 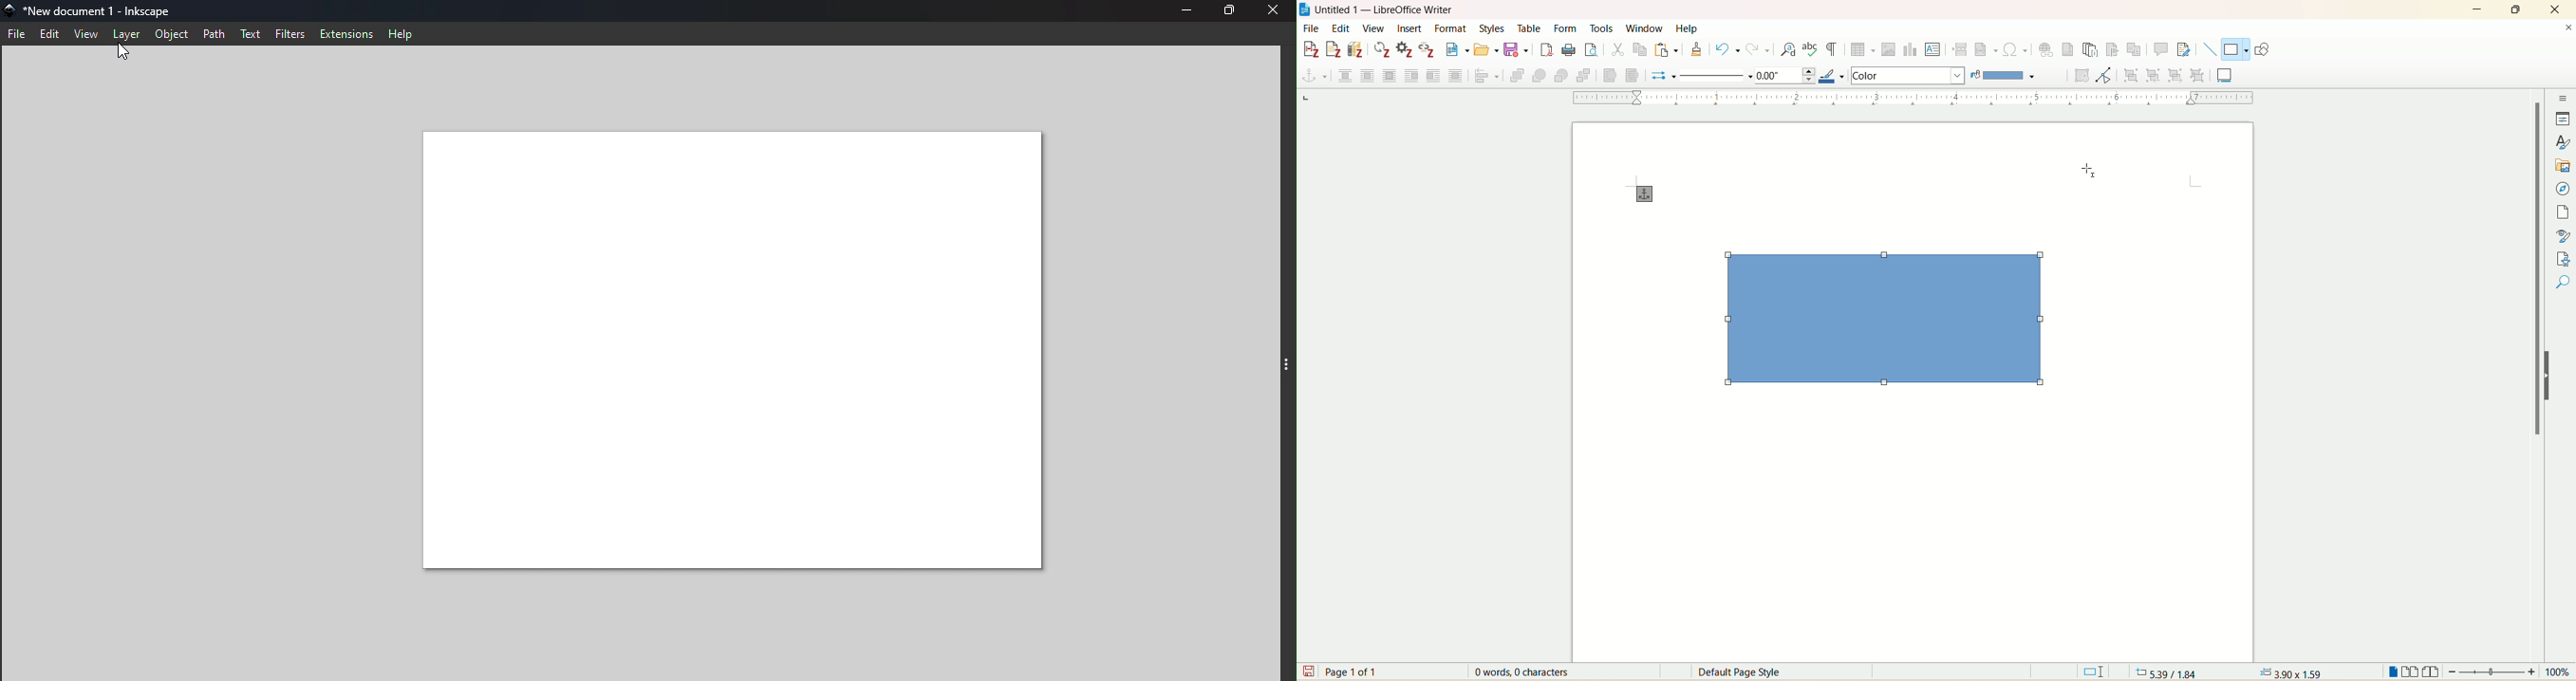 What do you see at coordinates (1617, 51) in the screenshot?
I see `cut` at bounding box center [1617, 51].